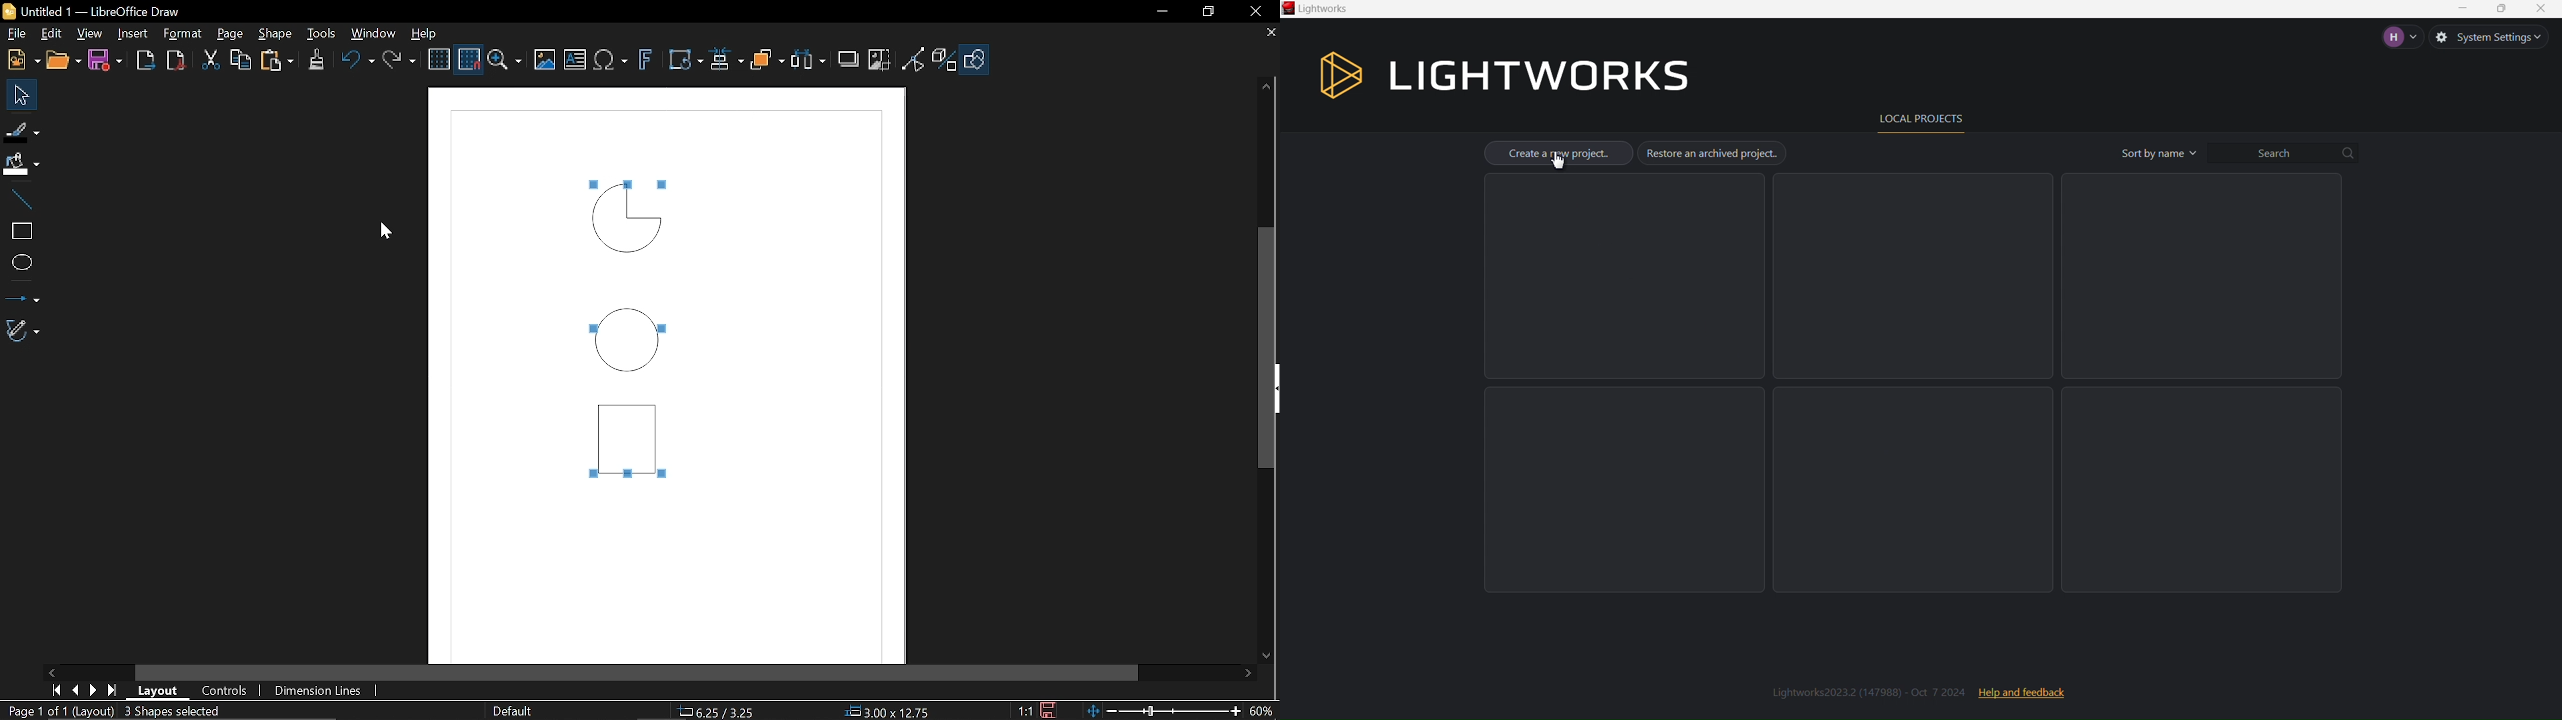 This screenshot has width=2576, height=728. Describe the element at coordinates (670, 475) in the screenshot. I see `Tiny squares sound selected objects` at that location.